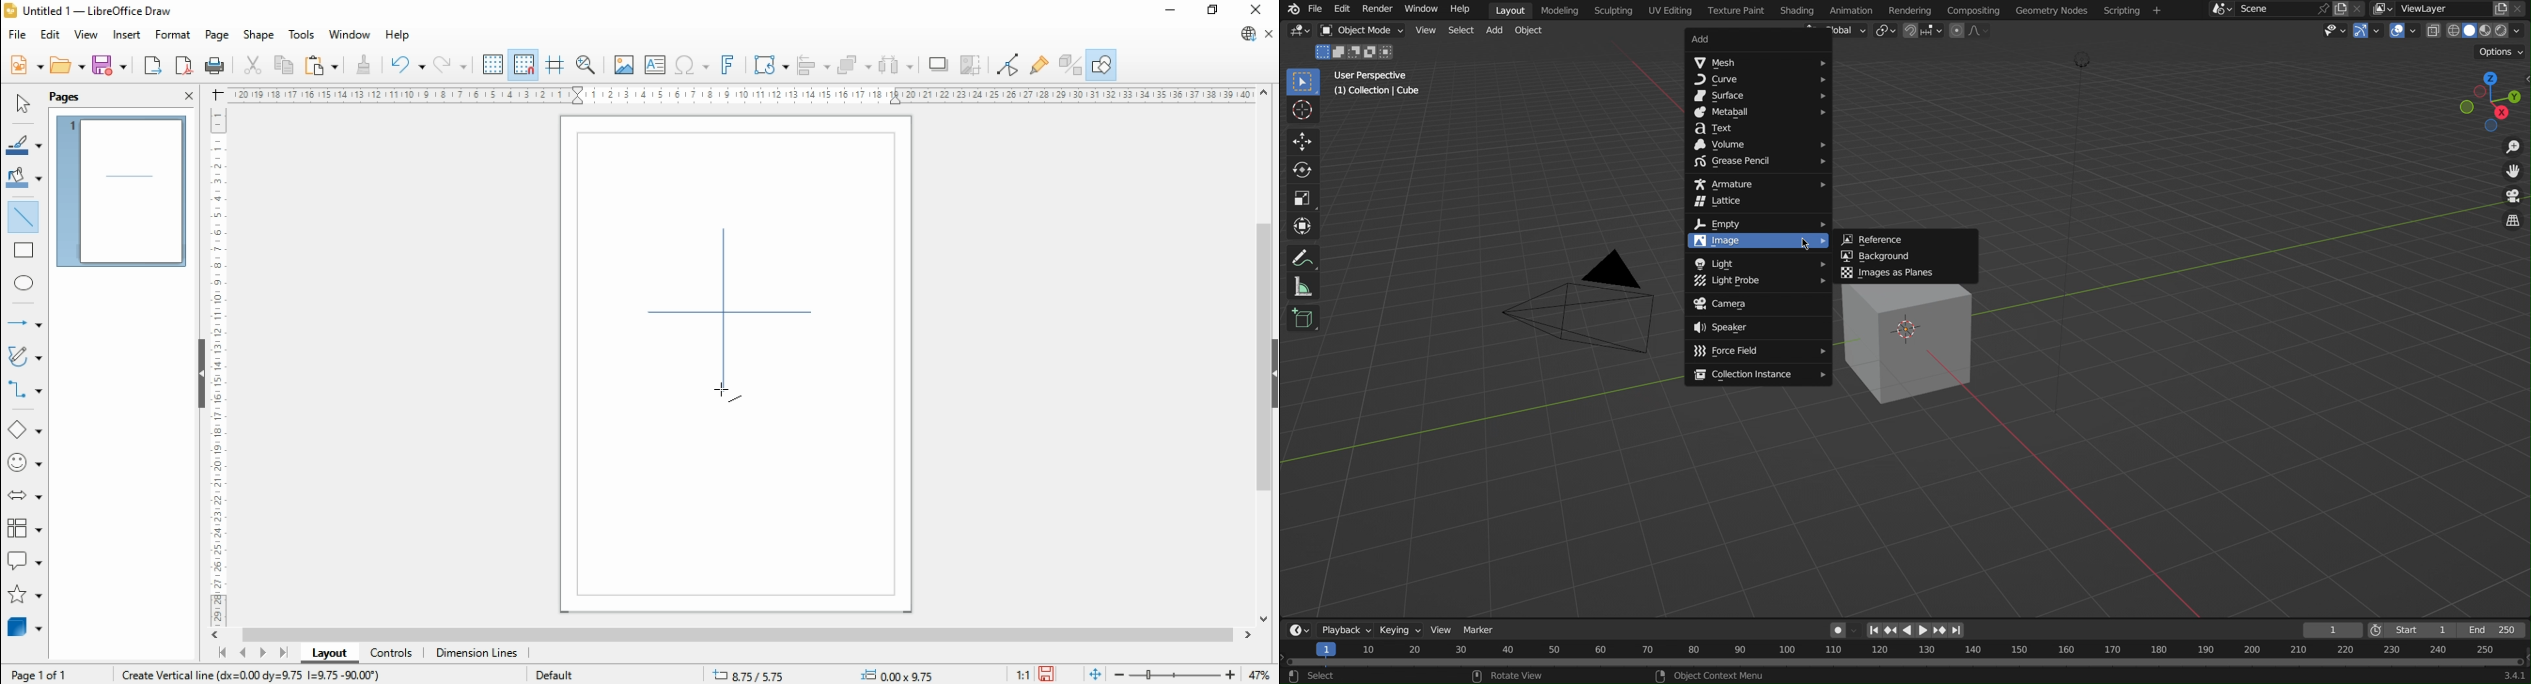 The height and width of the screenshot is (700, 2548). Describe the element at coordinates (1756, 373) in the screenshot. I see `Collection Instance` at that location.